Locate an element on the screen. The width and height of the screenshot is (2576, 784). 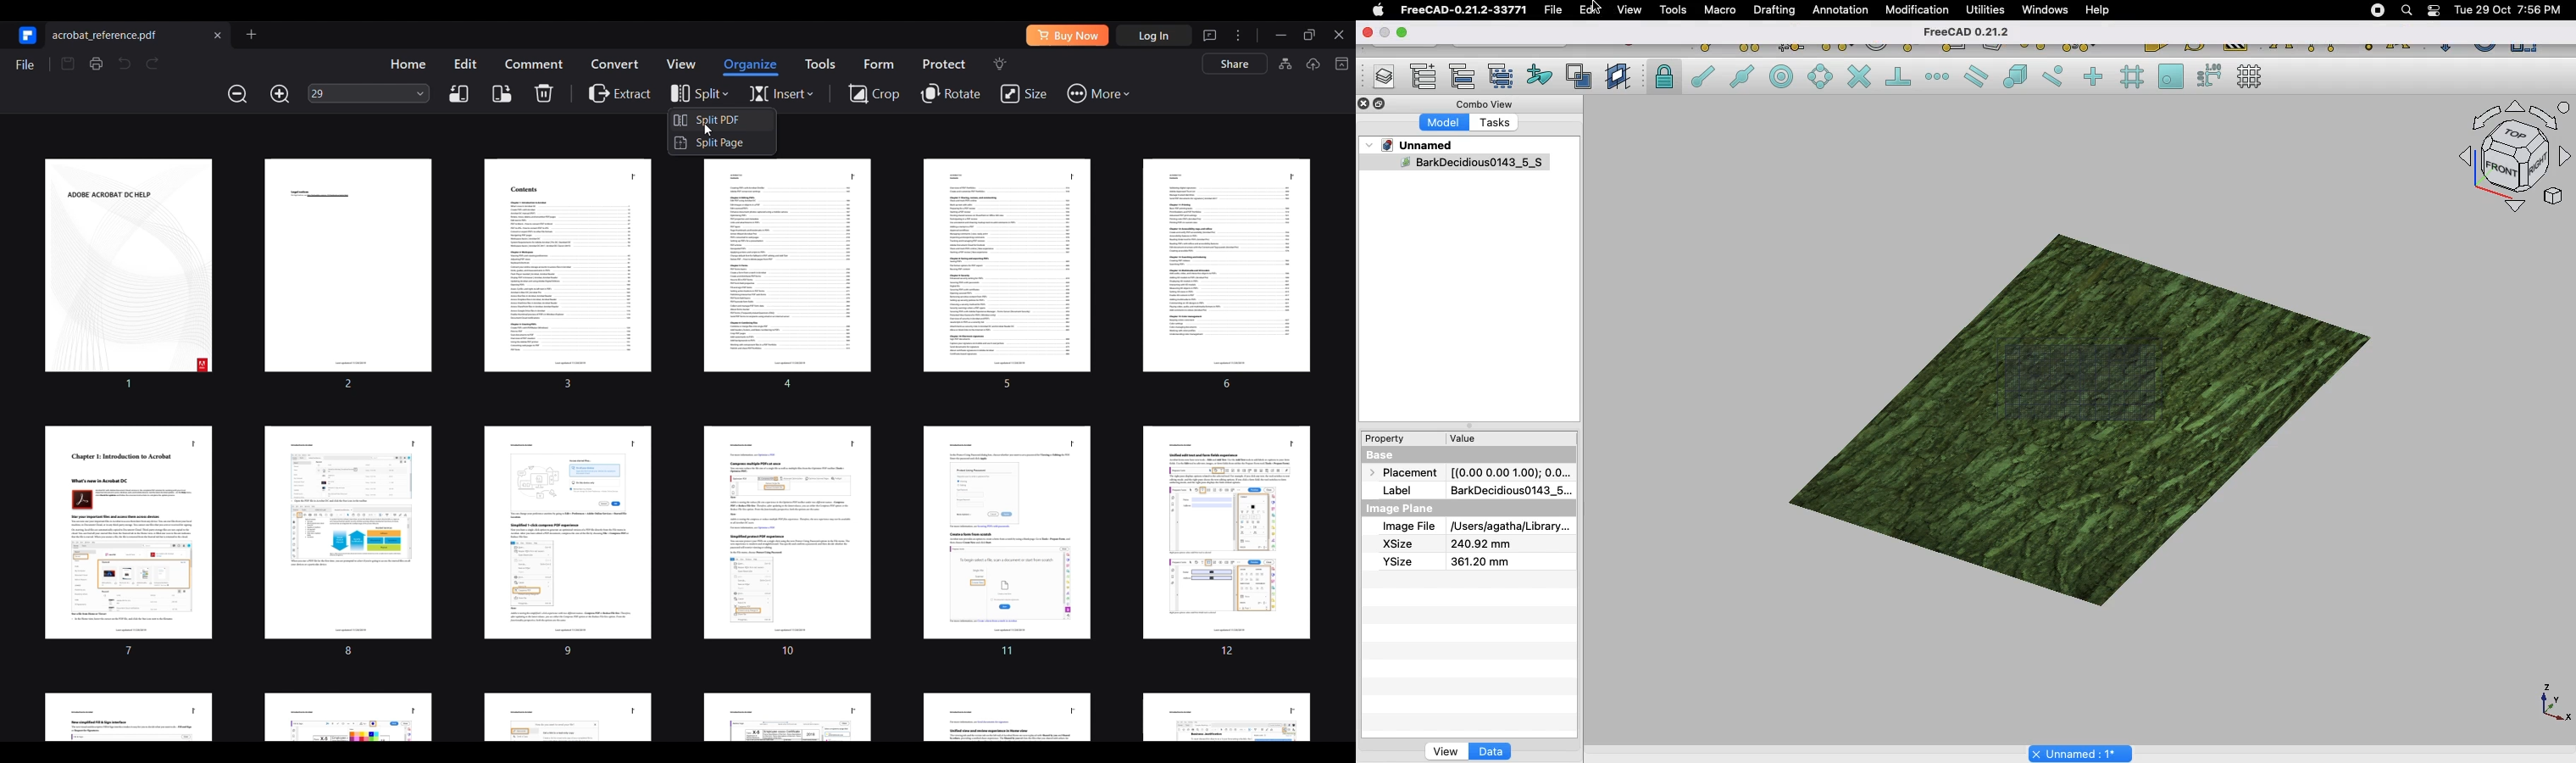
Create working plane proxy is located at coordinates (1582, 77).